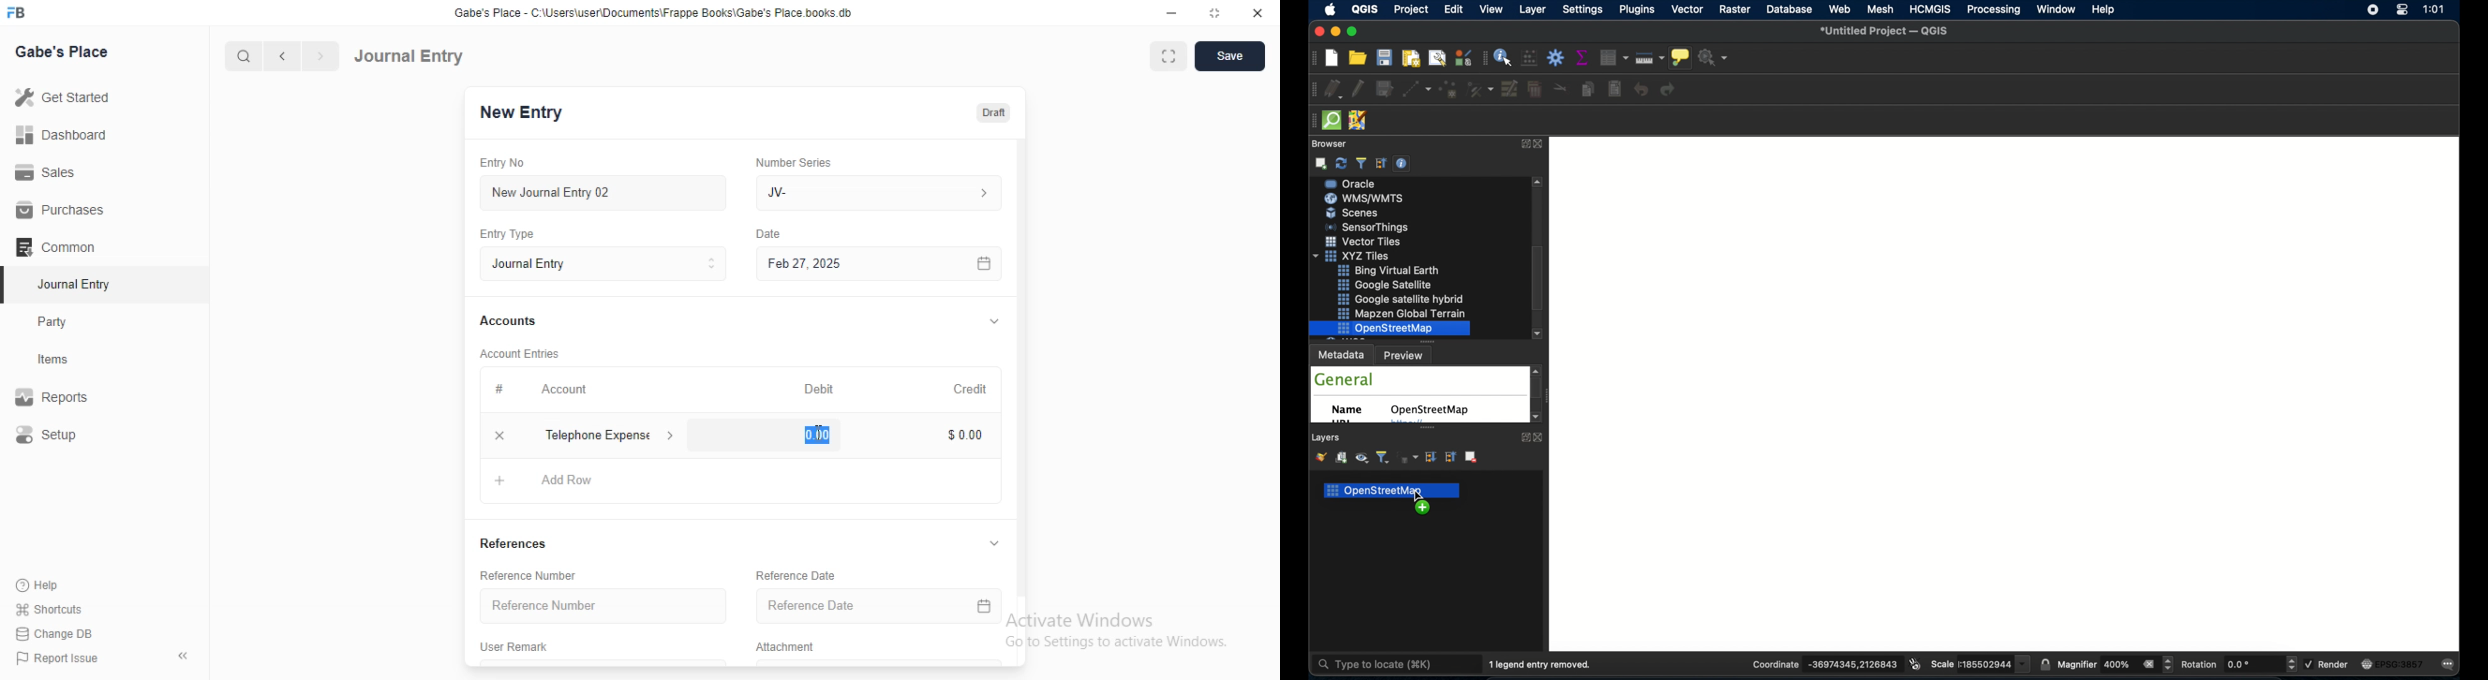  I want to click on scroll down arrow, so click(1538, 419).